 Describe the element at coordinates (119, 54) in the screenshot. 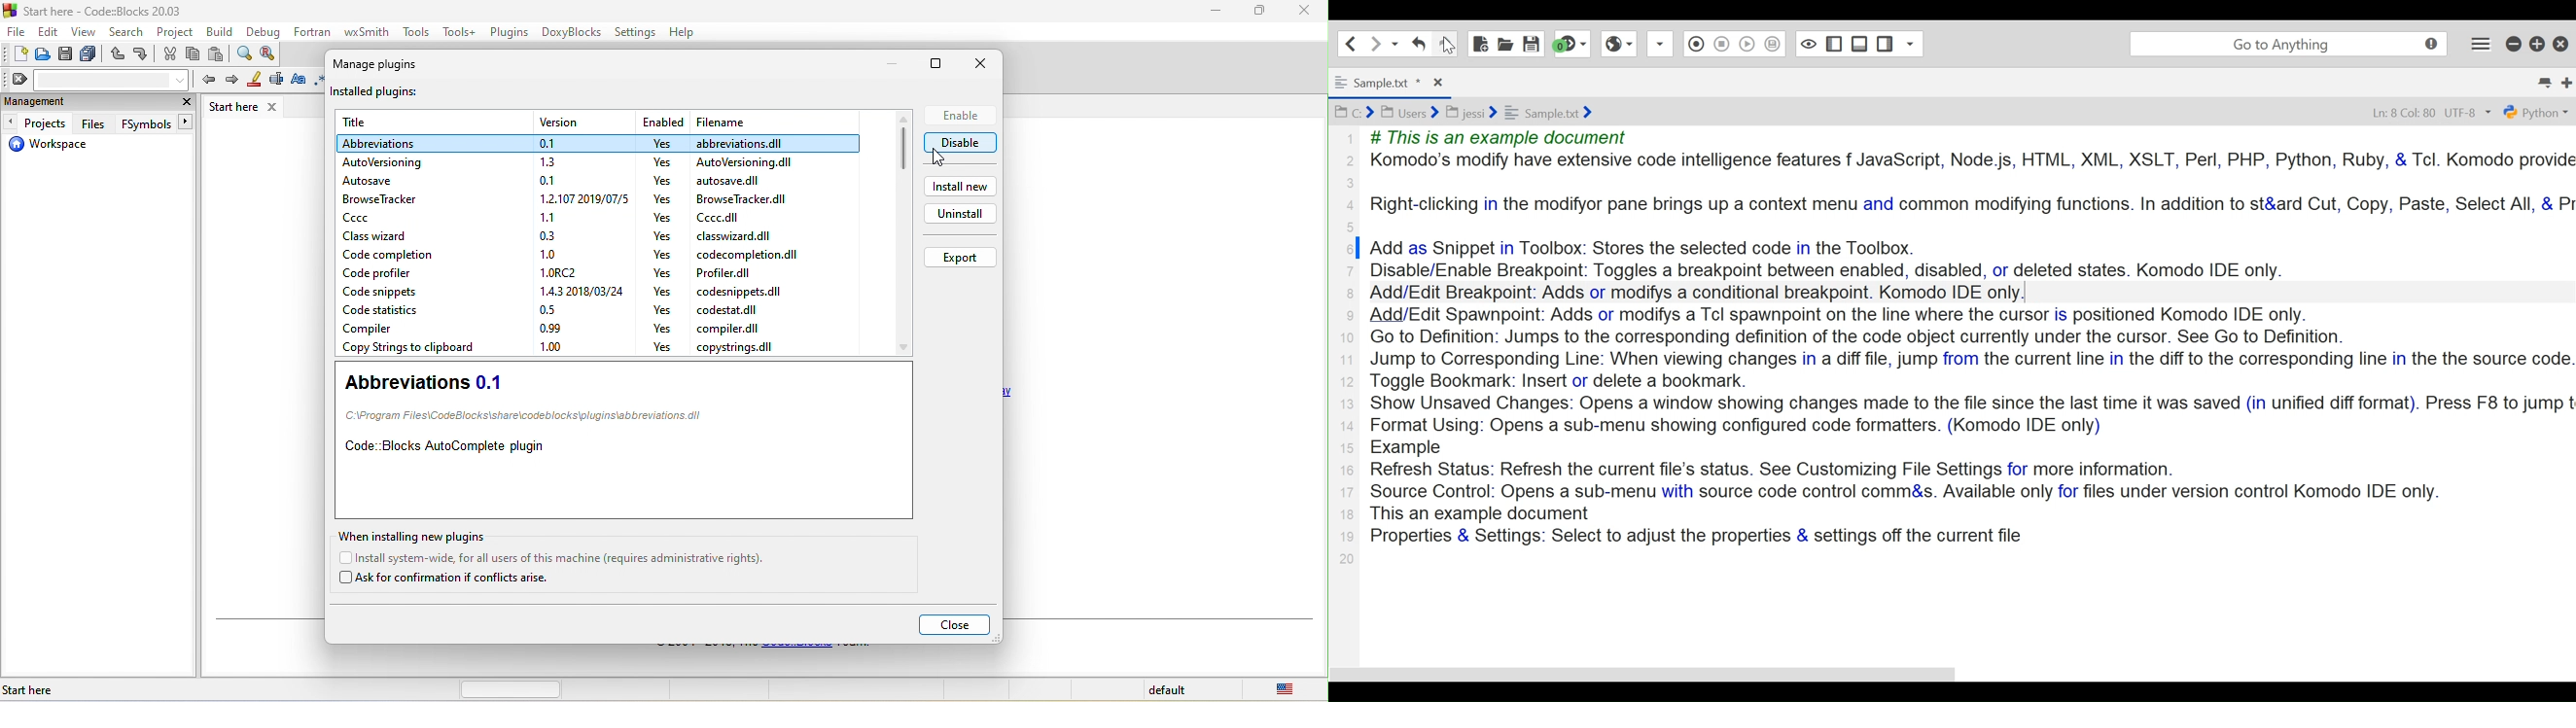

I see `undo` at that location.